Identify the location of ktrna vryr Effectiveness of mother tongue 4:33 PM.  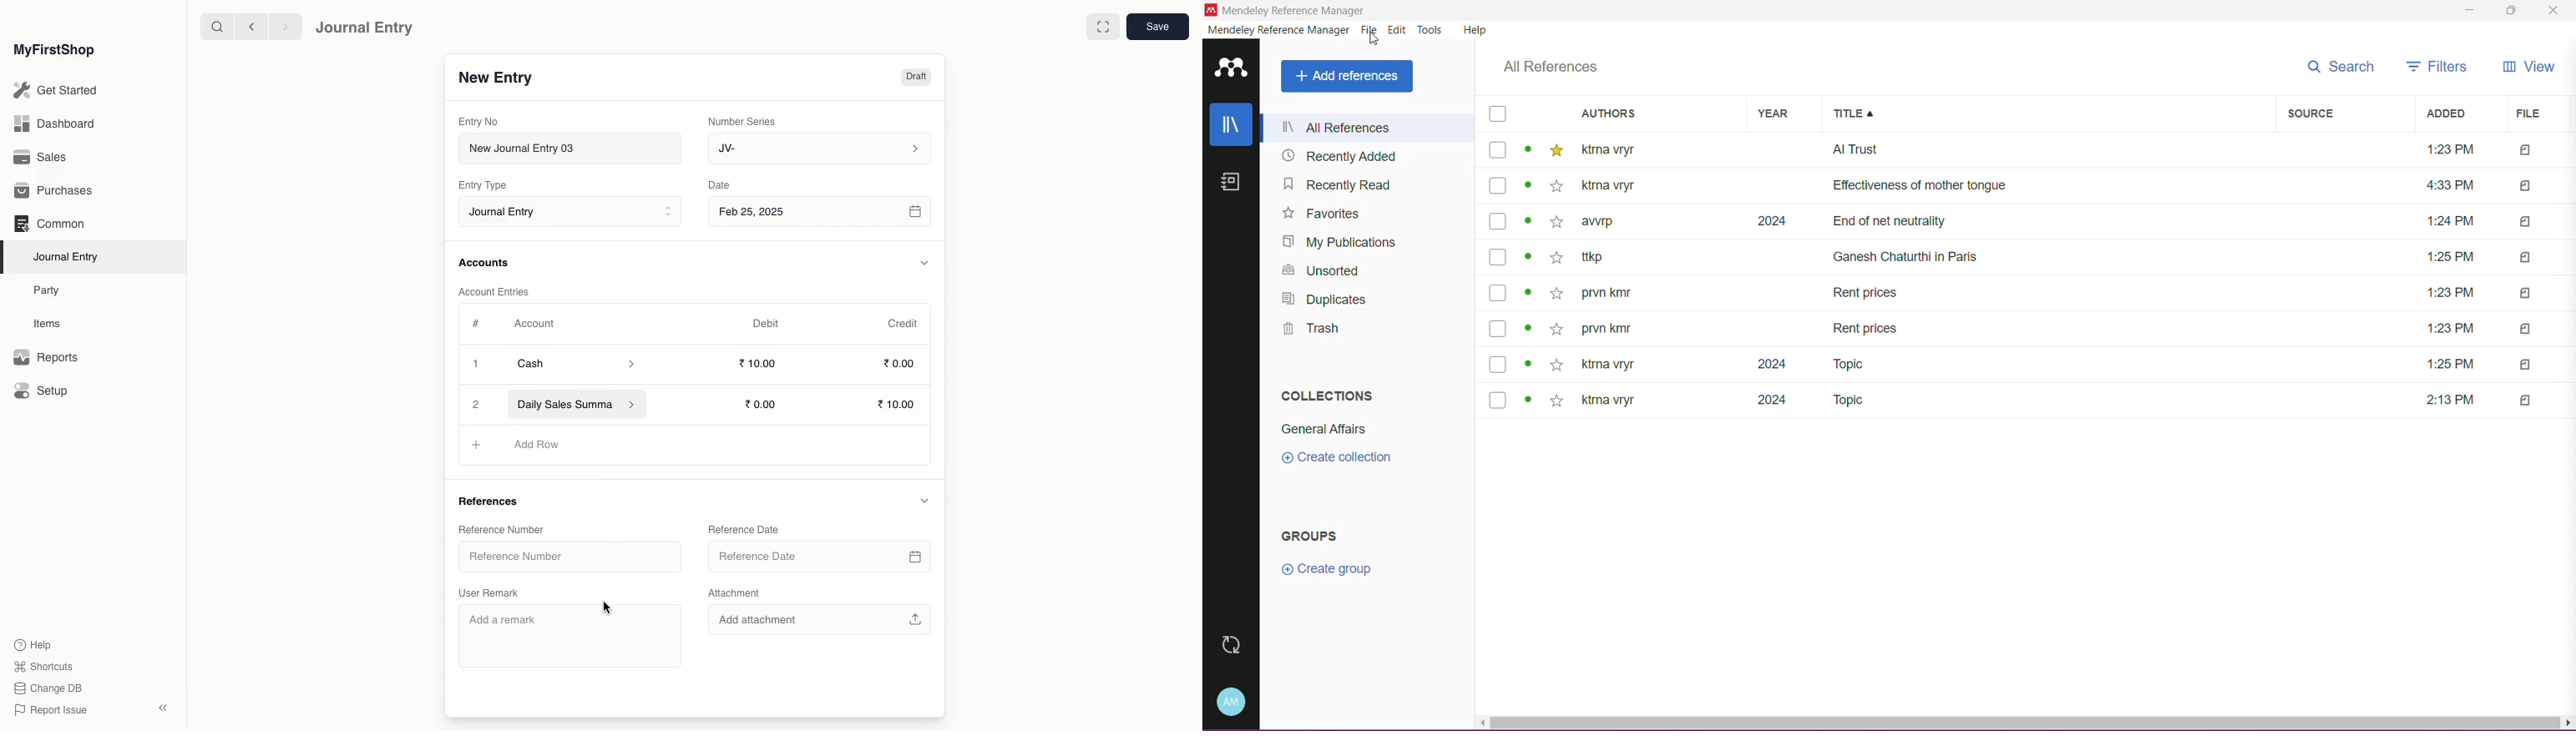
(2036, 185).